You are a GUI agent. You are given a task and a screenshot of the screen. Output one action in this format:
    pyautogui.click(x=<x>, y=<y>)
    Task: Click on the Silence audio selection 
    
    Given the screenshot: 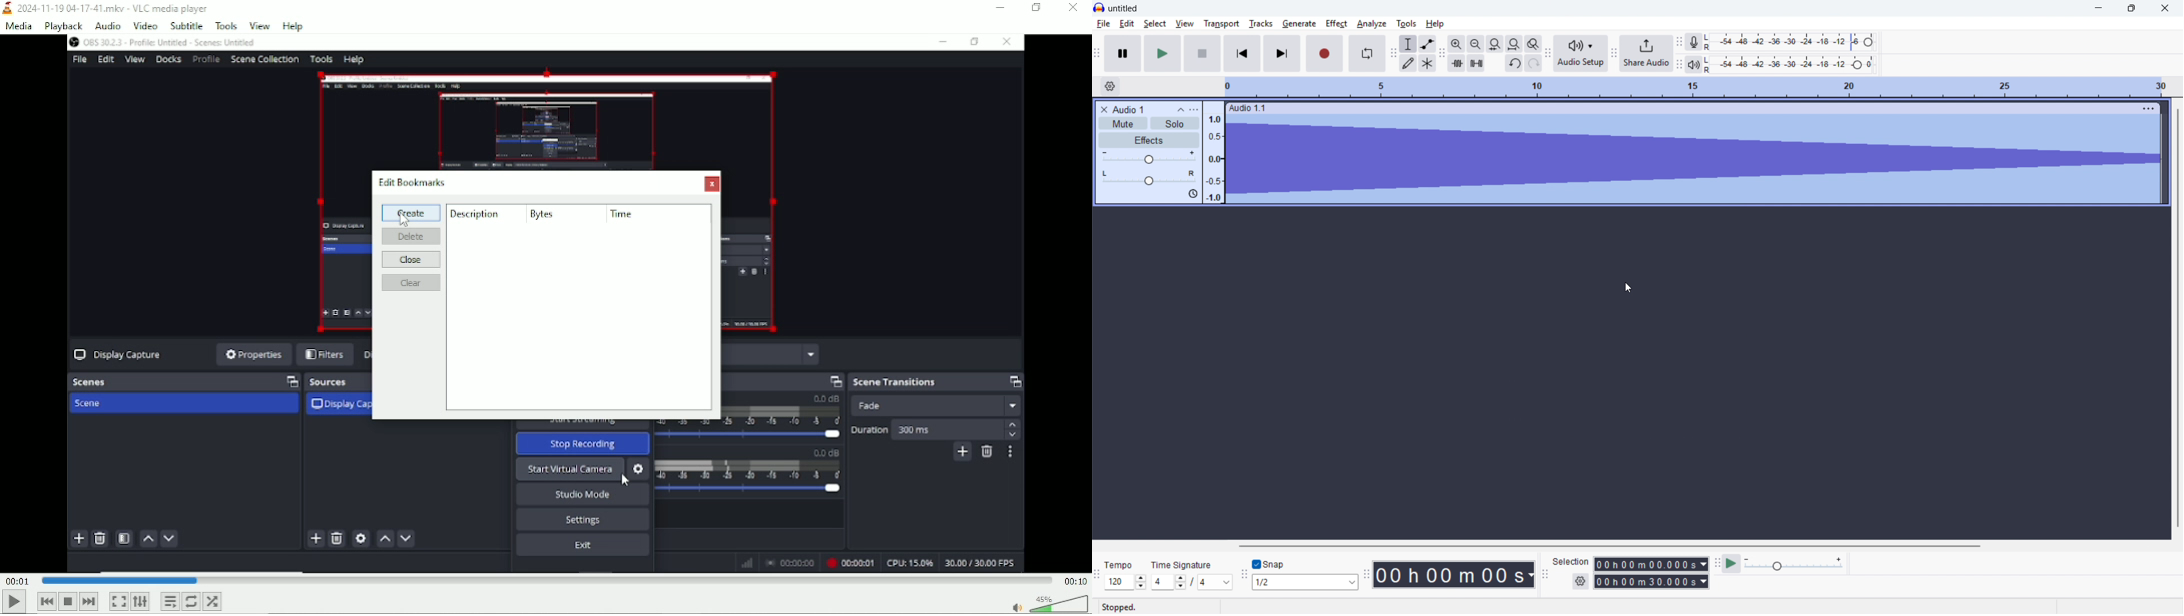 What is the action you would take?
    pyautogui.click(x=1476, y=63)
    